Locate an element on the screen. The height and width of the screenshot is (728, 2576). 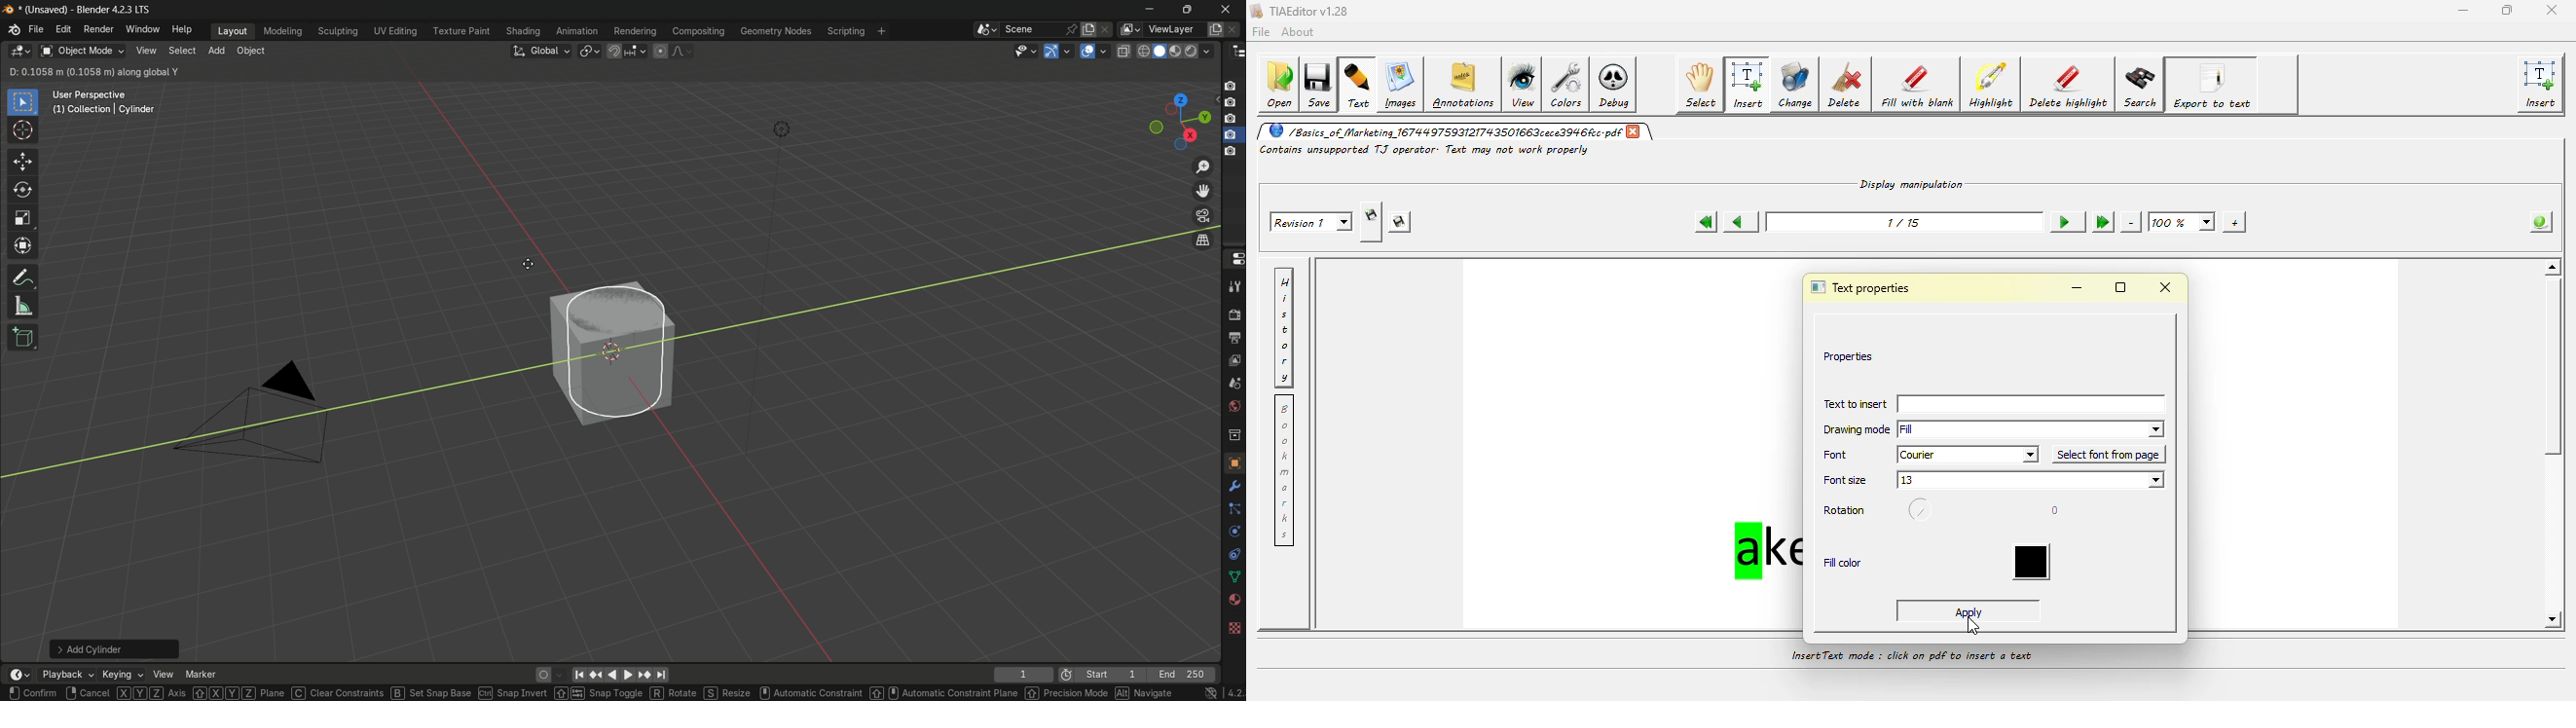
cursor is located at coordinates (526, 264).